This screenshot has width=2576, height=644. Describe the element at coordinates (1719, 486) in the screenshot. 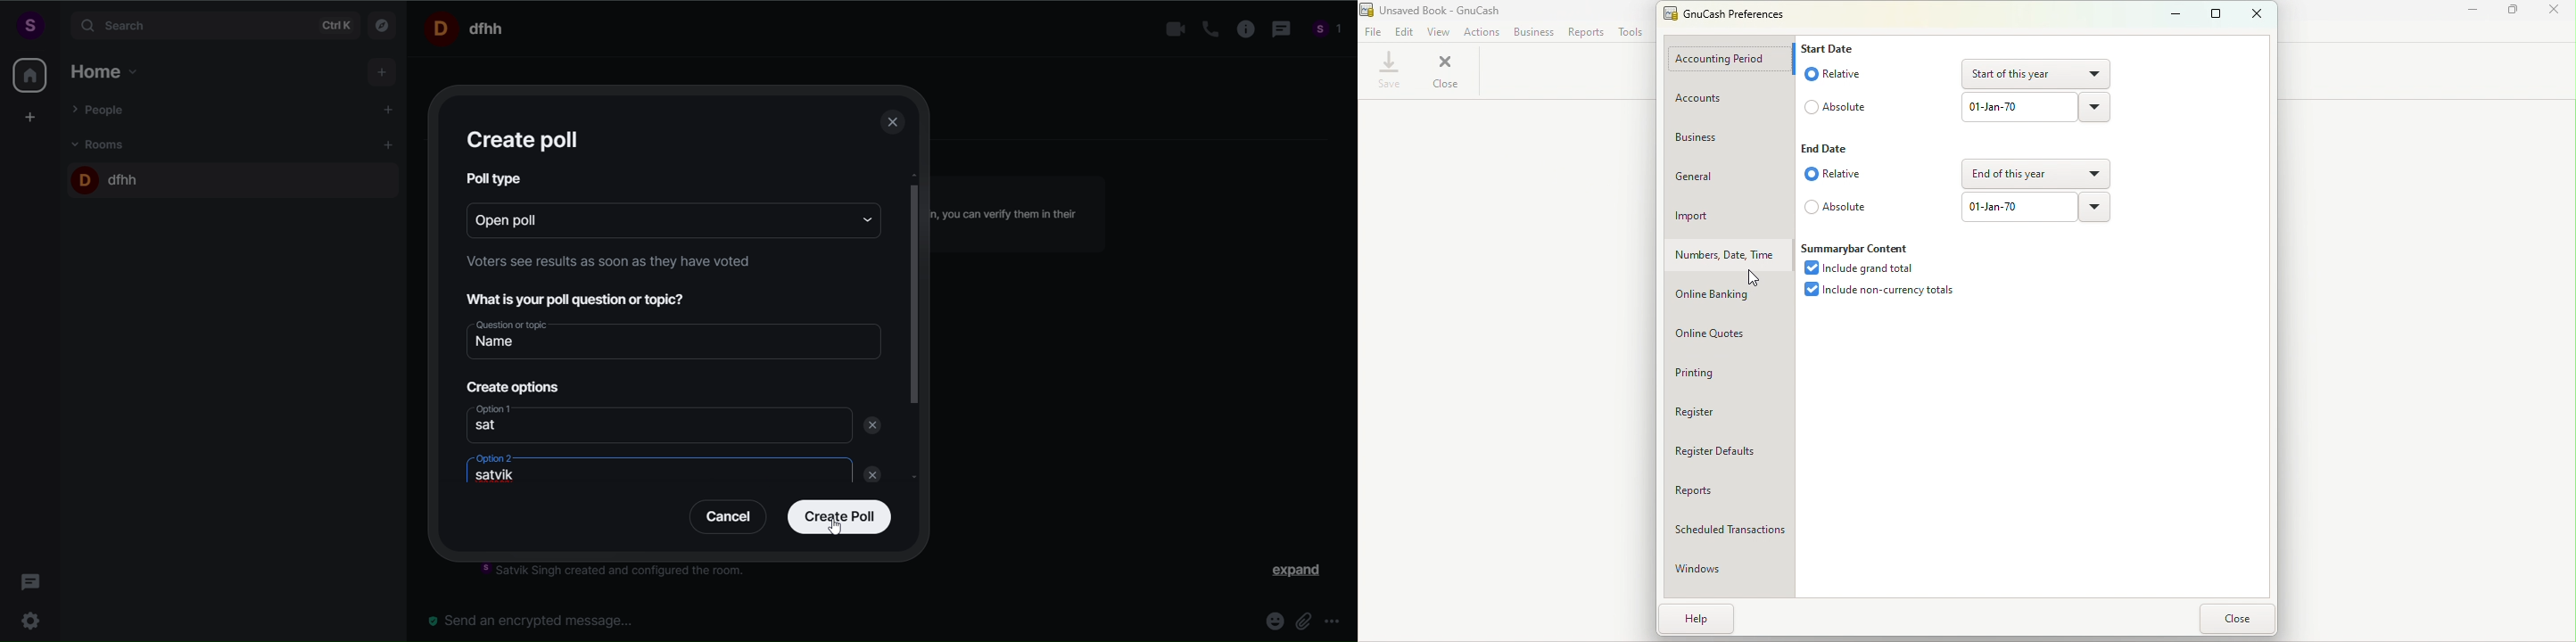

I see `Reports` at that location.